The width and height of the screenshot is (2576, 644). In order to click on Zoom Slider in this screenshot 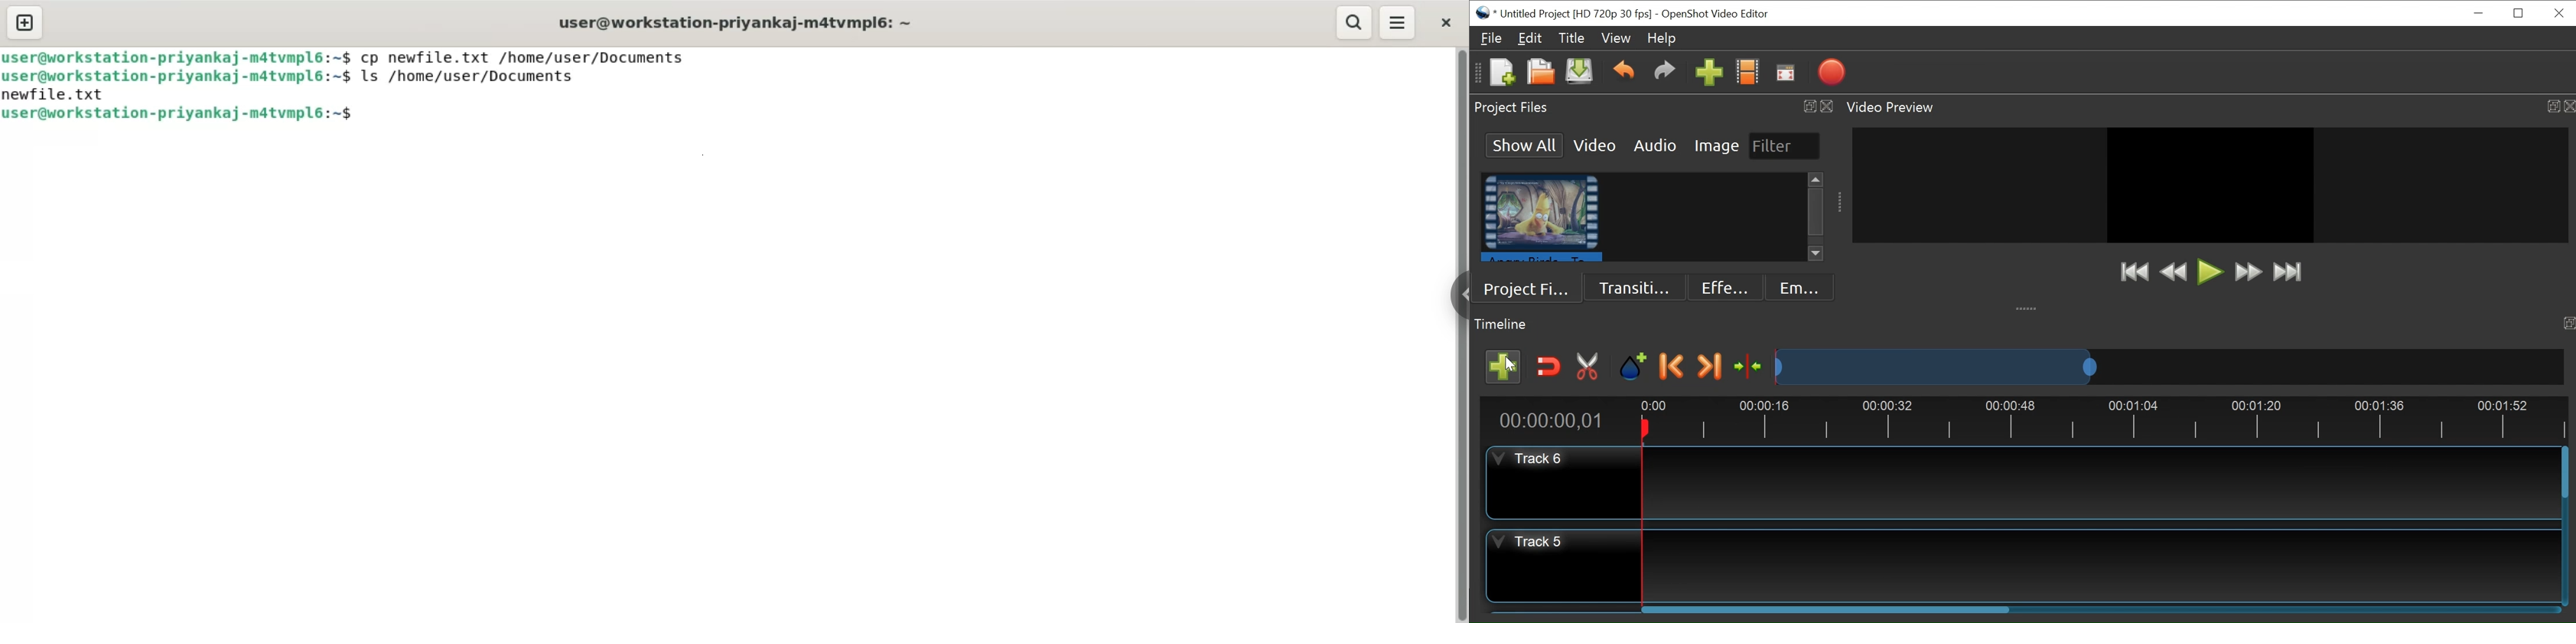, I will do `click(2170, 366)`.